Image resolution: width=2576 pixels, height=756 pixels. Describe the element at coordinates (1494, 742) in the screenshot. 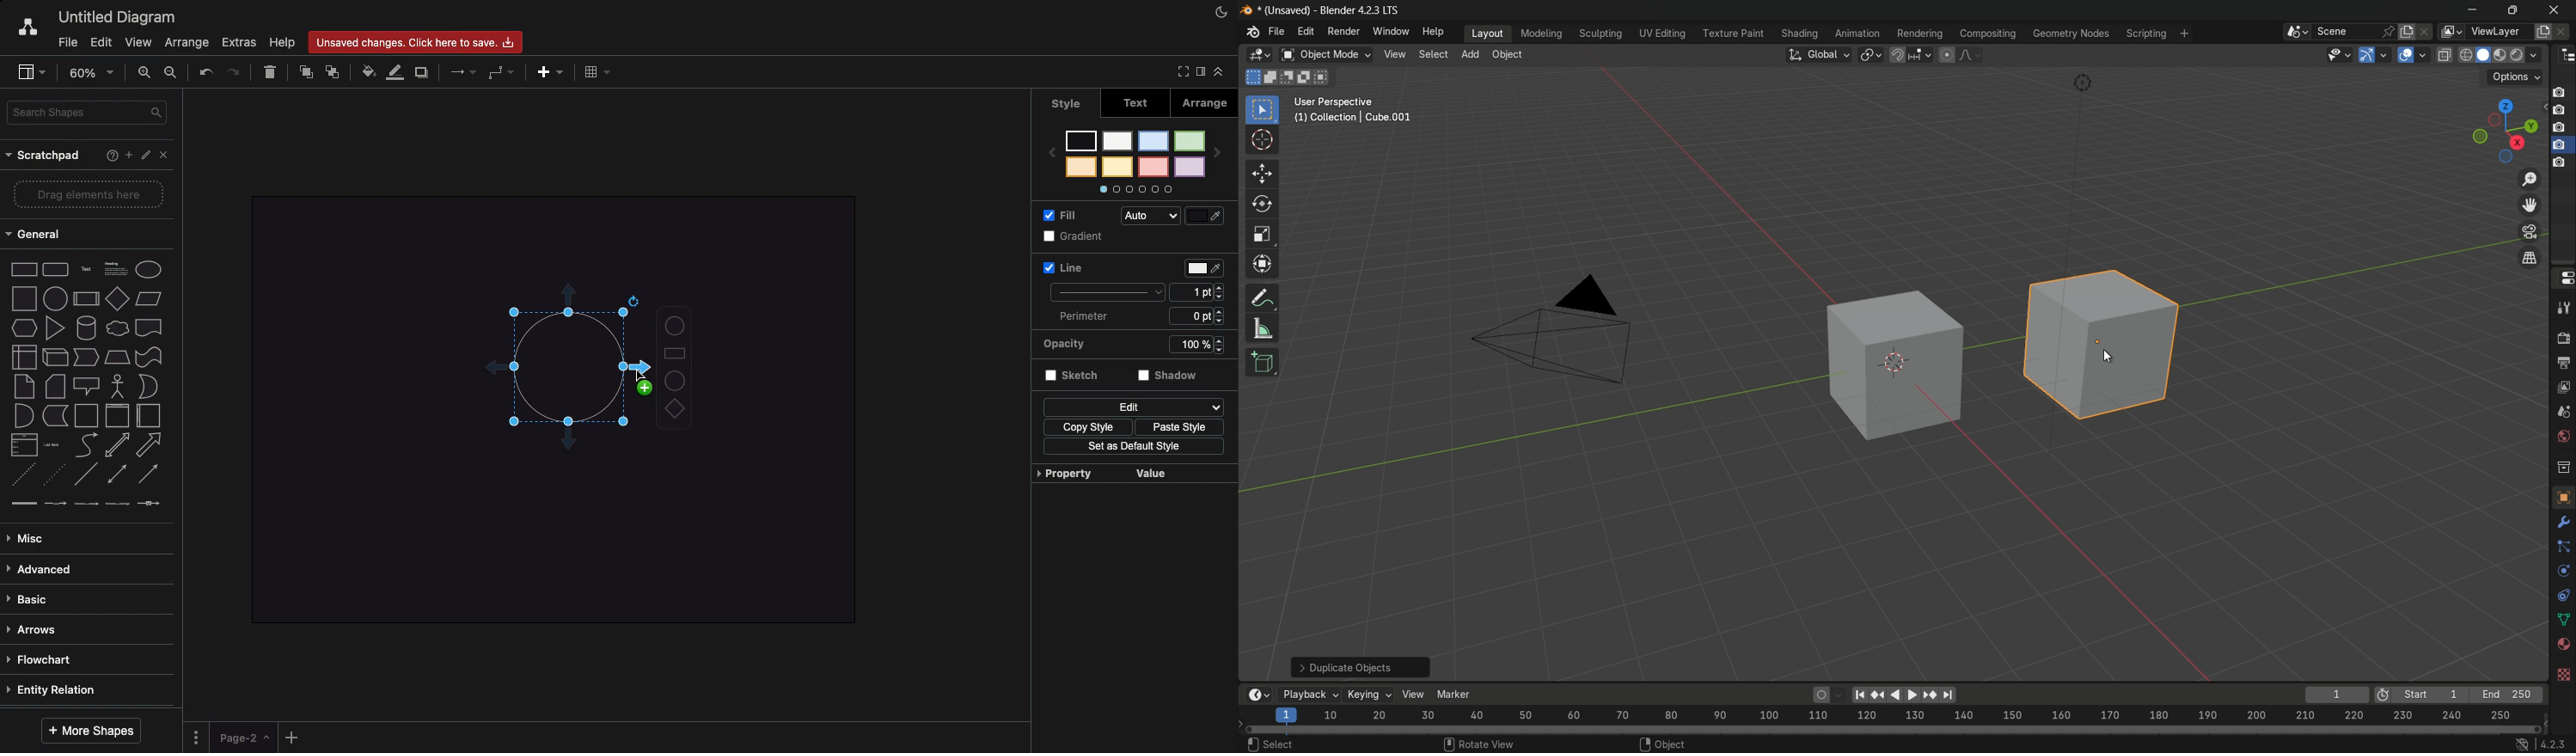

I see `Xyz Pane` at that location.